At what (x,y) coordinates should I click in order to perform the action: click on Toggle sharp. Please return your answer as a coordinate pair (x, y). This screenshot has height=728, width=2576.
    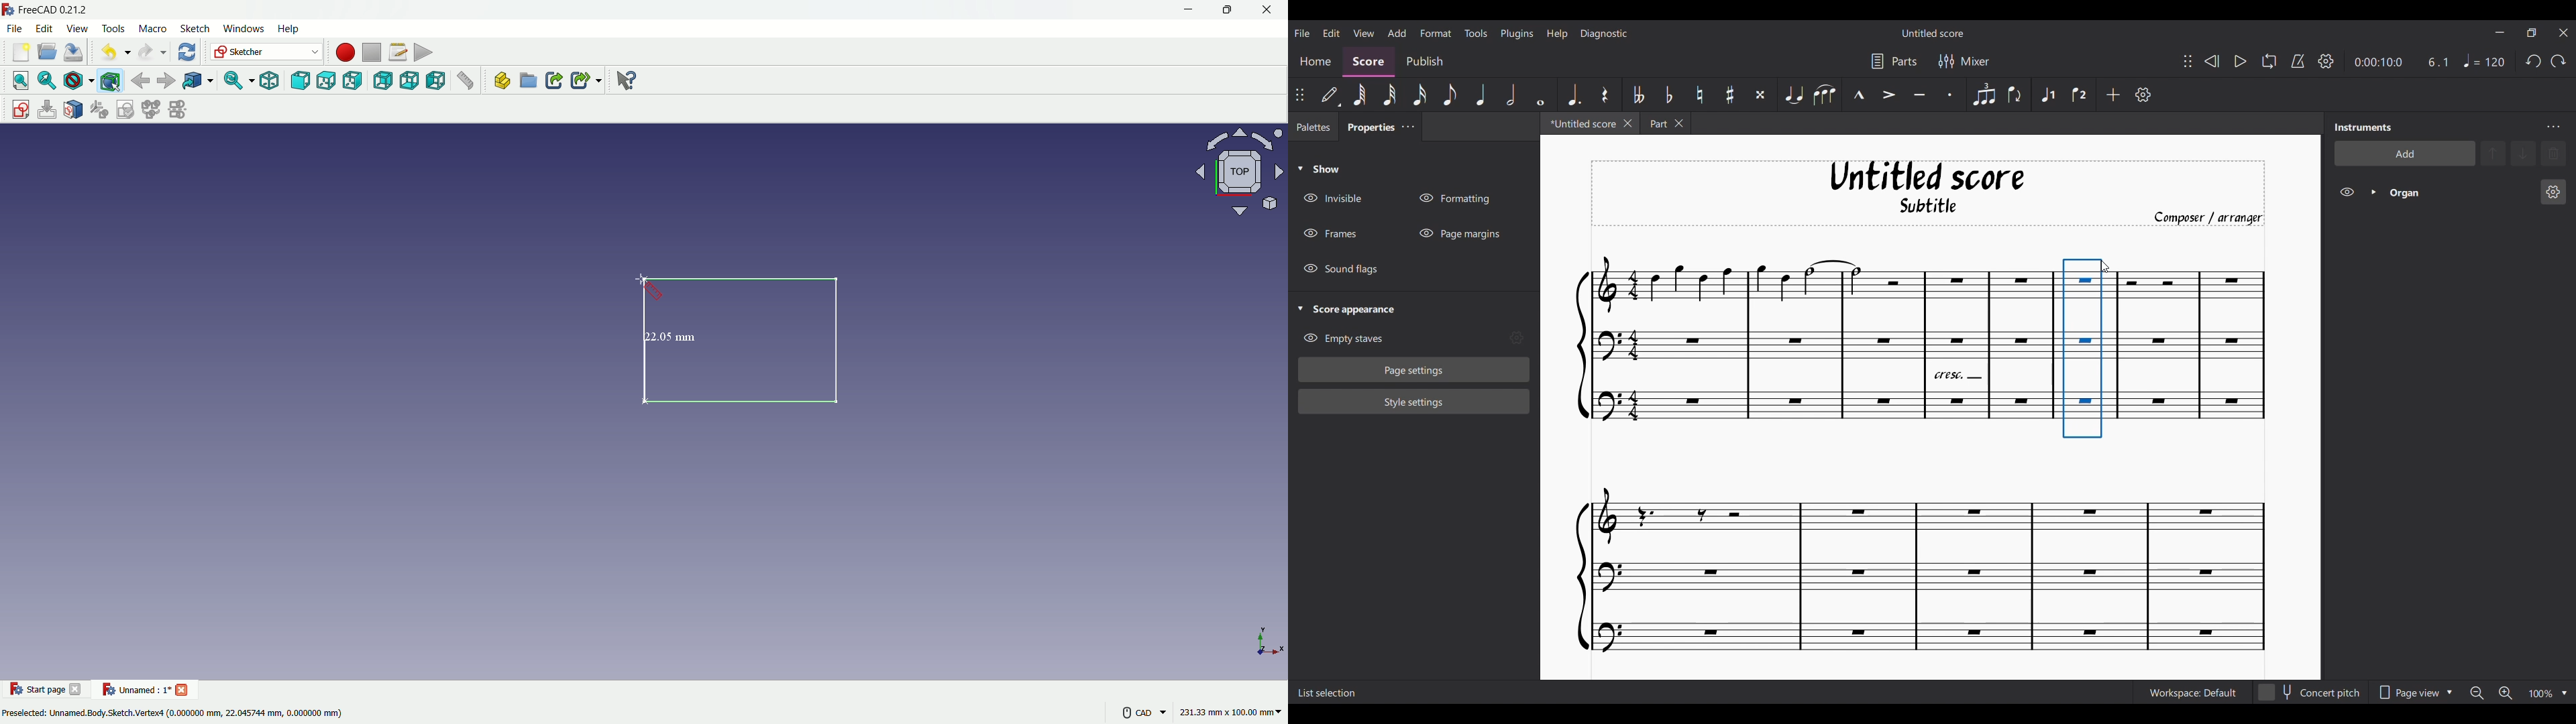
    Looking at the image, I should click on (1729, 95).